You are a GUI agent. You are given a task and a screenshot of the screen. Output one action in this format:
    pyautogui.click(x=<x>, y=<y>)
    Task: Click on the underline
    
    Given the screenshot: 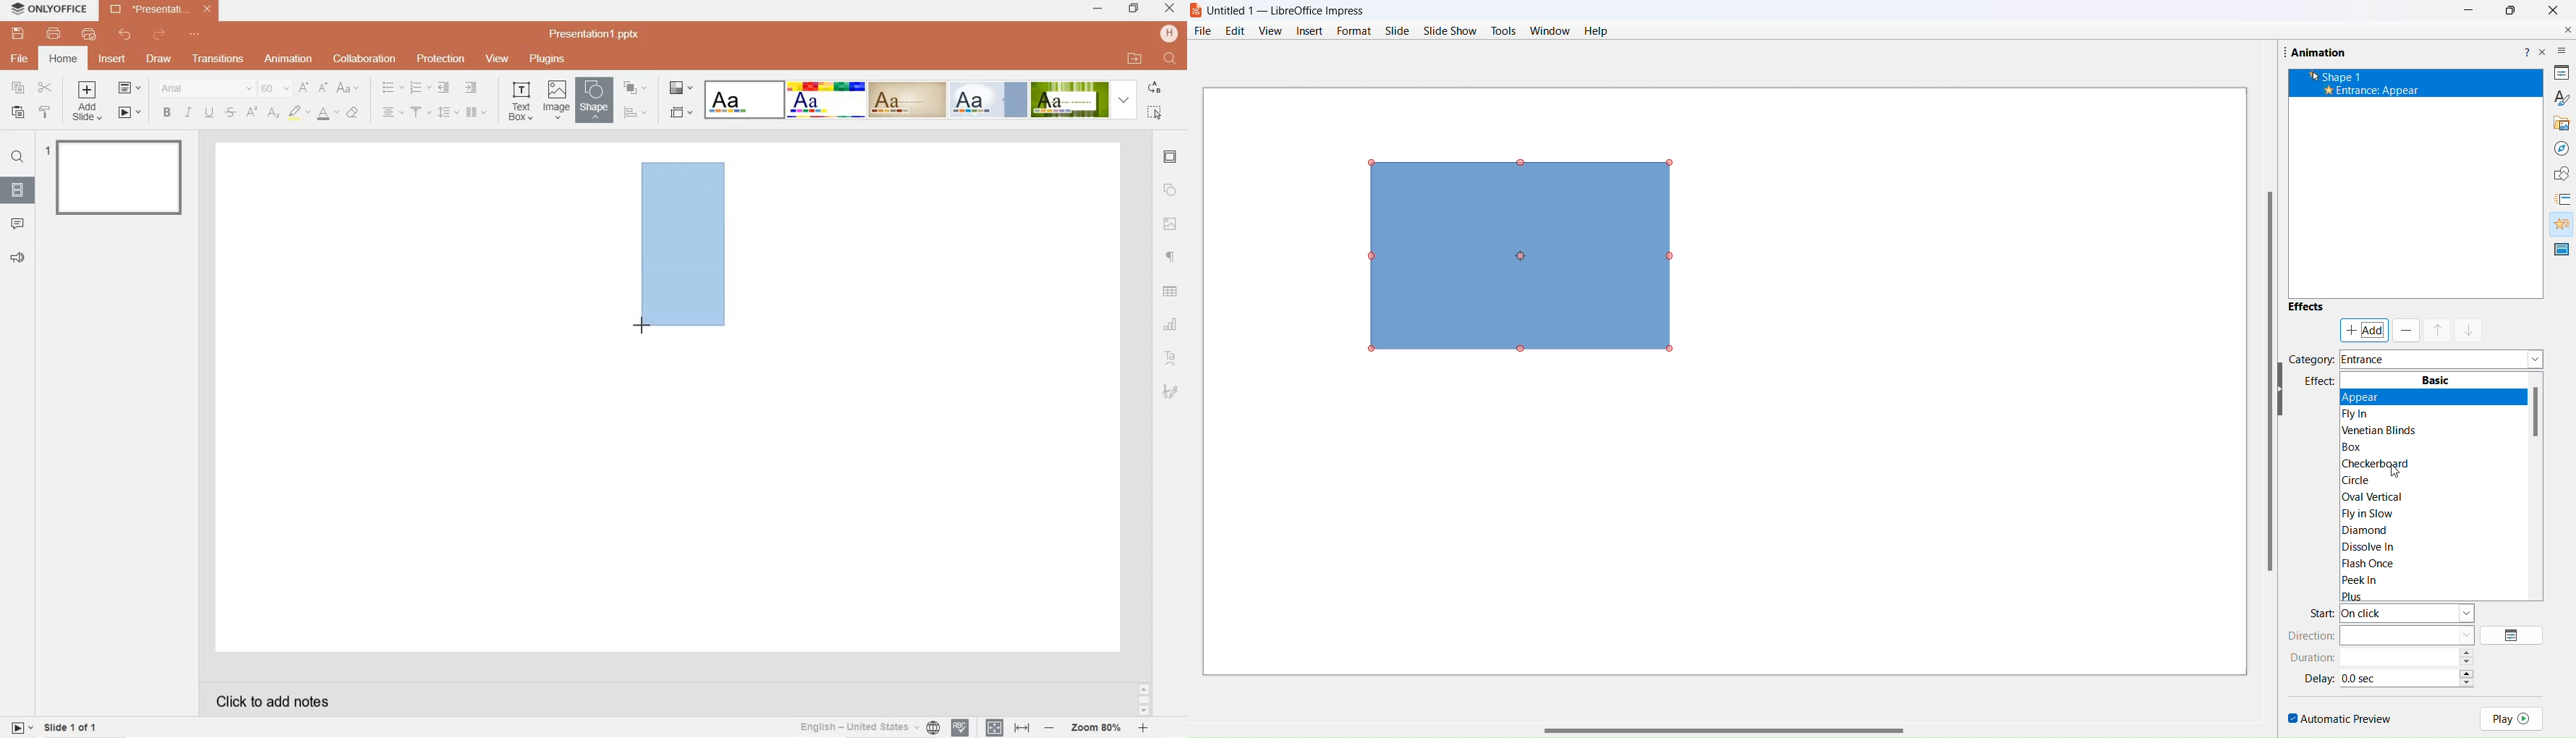 What is the action you would take?
    pyautogui.click(x=208, y=111)
    